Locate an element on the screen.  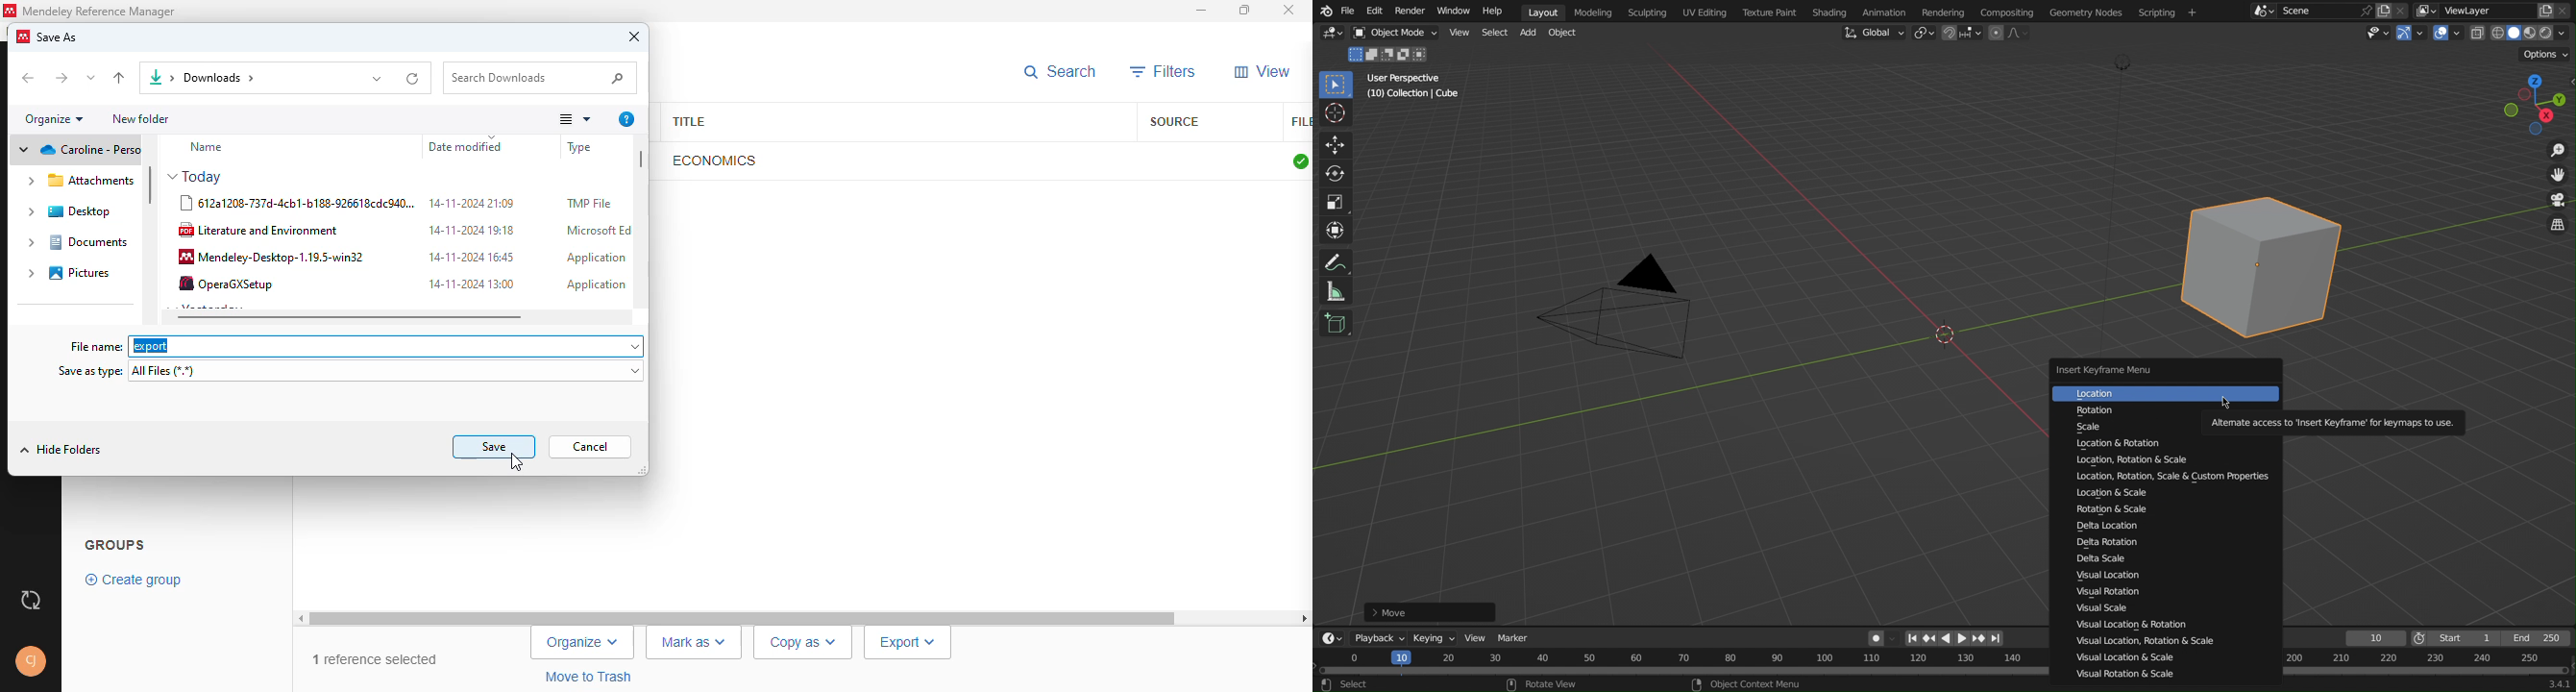
export is located at coordinates (908, 643).